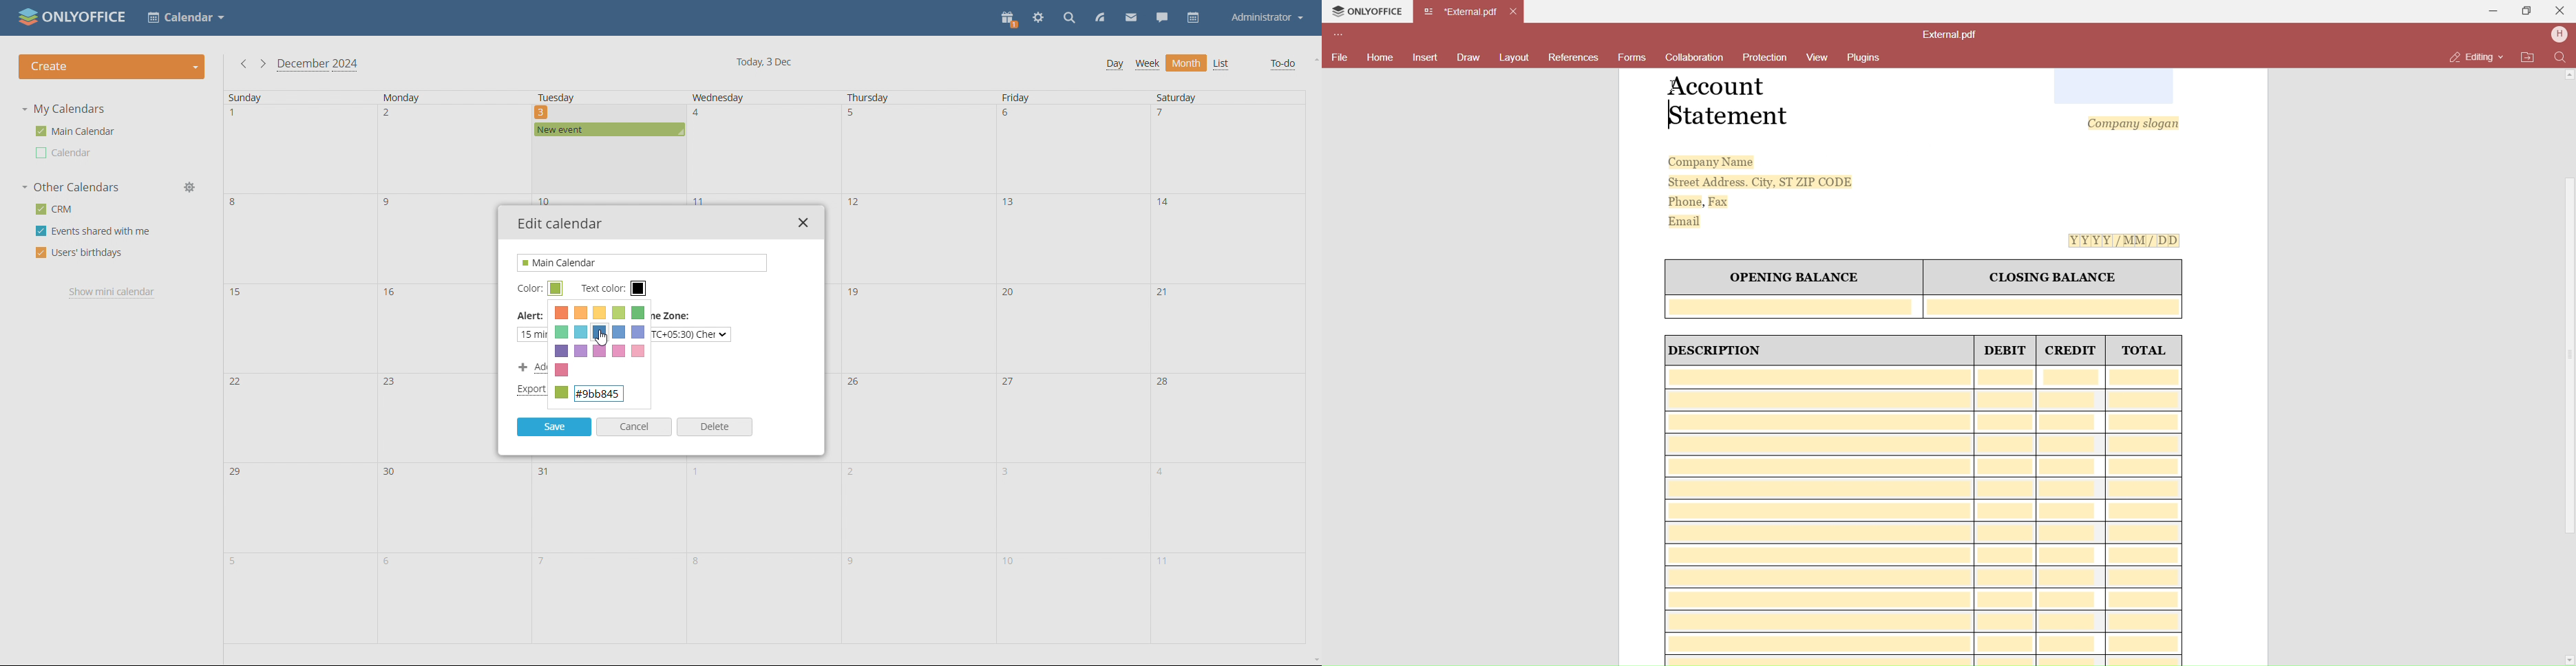  What do you see at coordinates (1794, 278) in the screenshot?
I see `OPENING BALANCE` at bounding box center [1794, 278].